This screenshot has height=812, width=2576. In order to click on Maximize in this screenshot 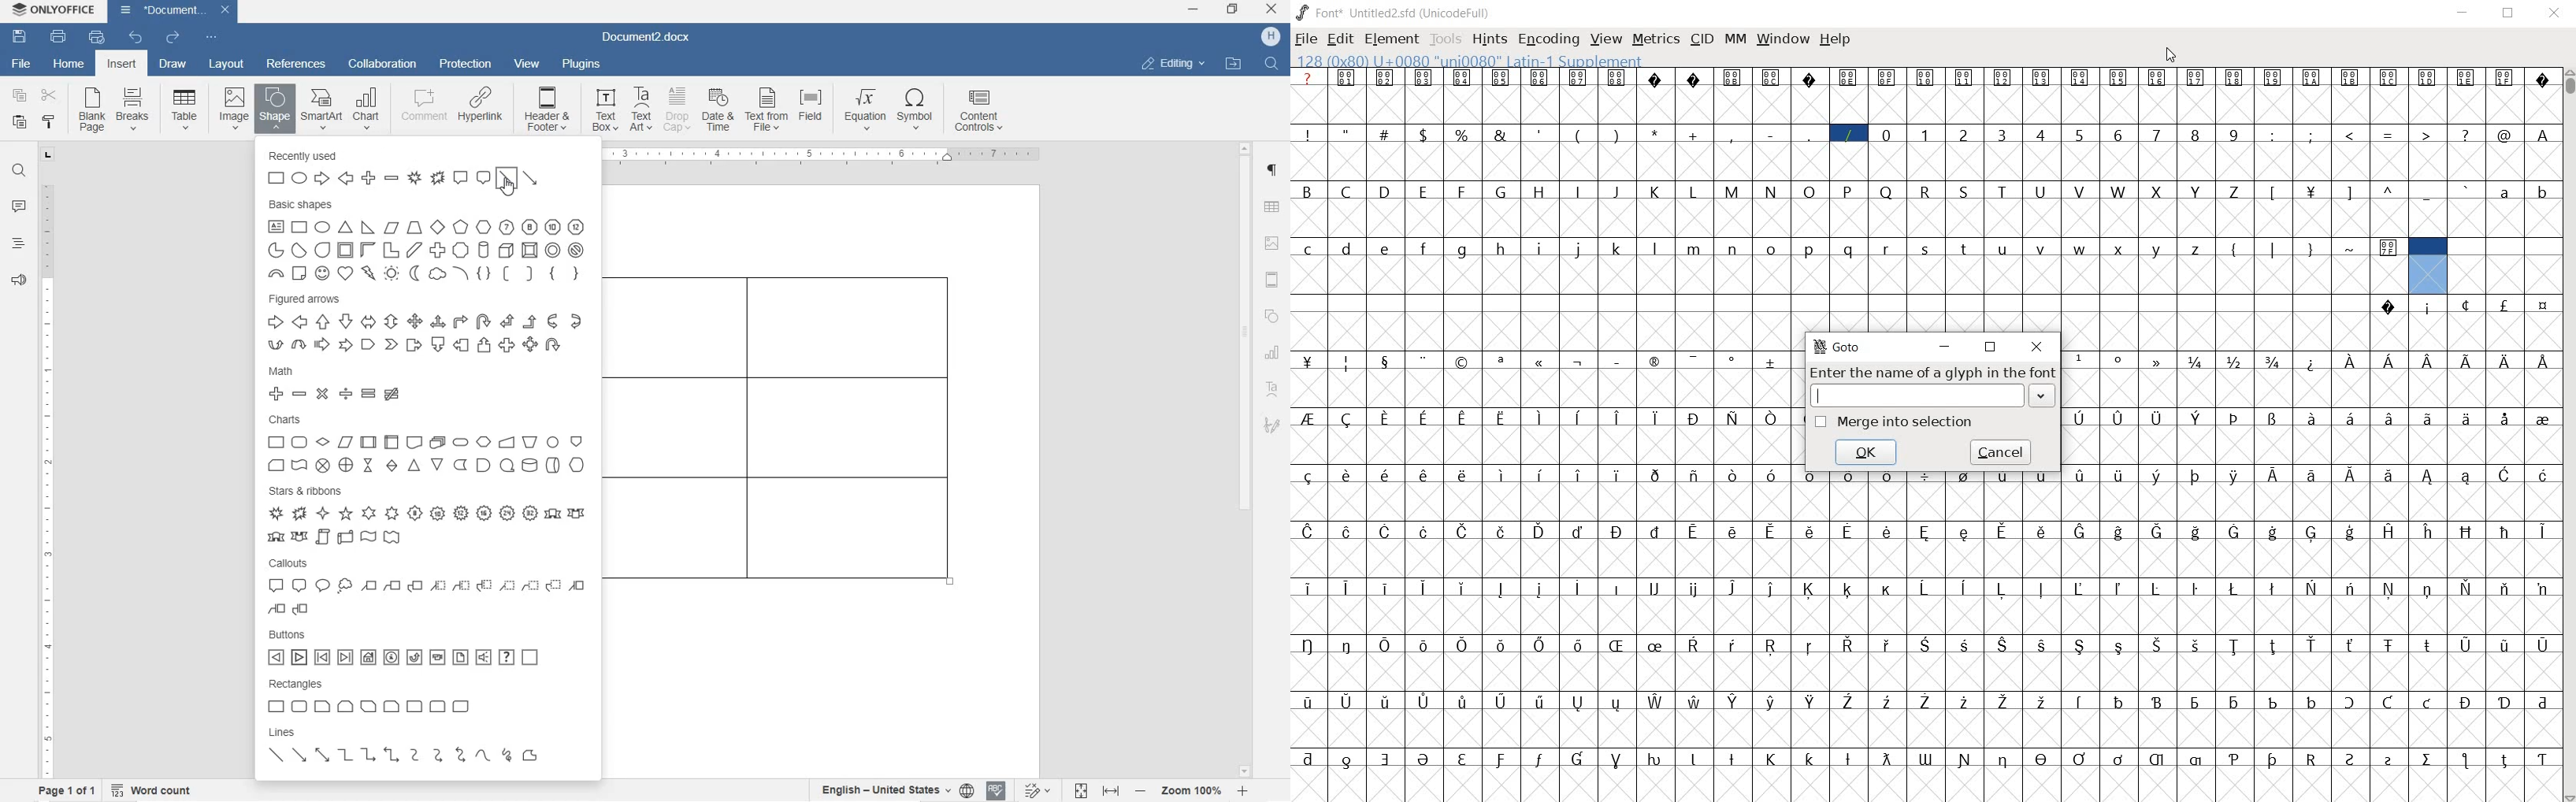, I will do `click(2511, 16)`.